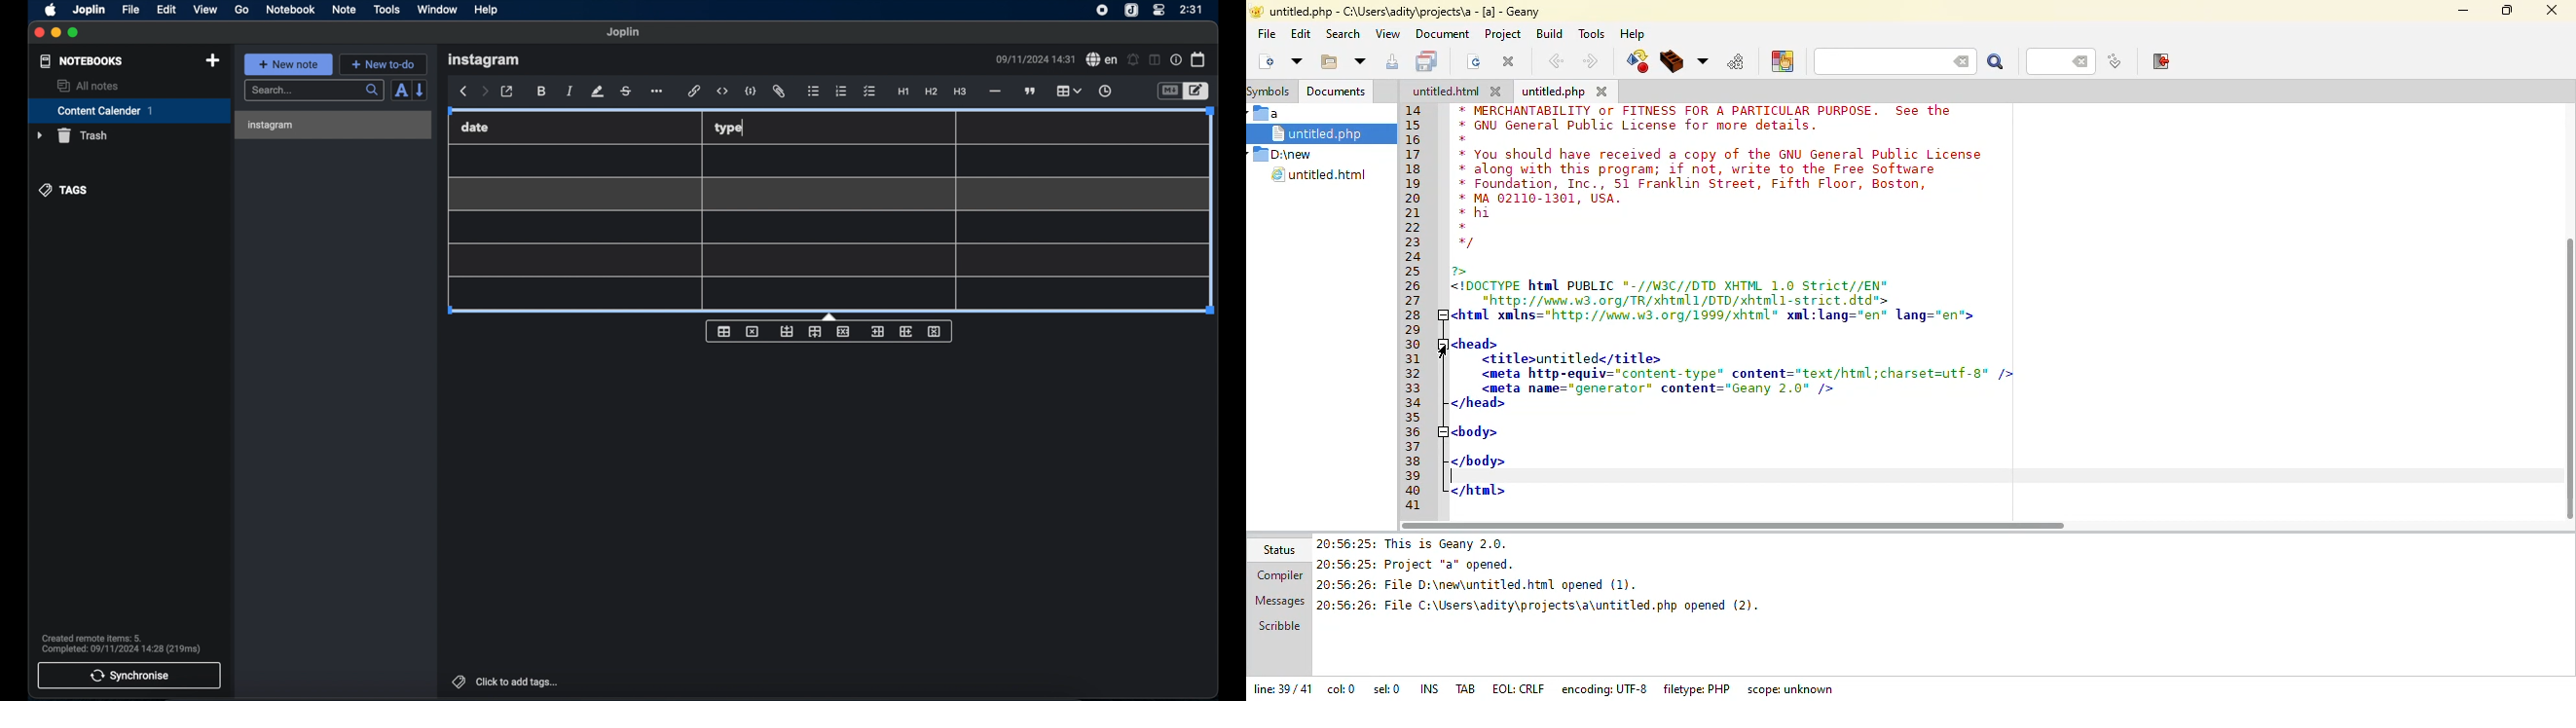  What do you see at coordinates (206, 10) in the screenshot?
I see `view` at bounding box center [206, 10].